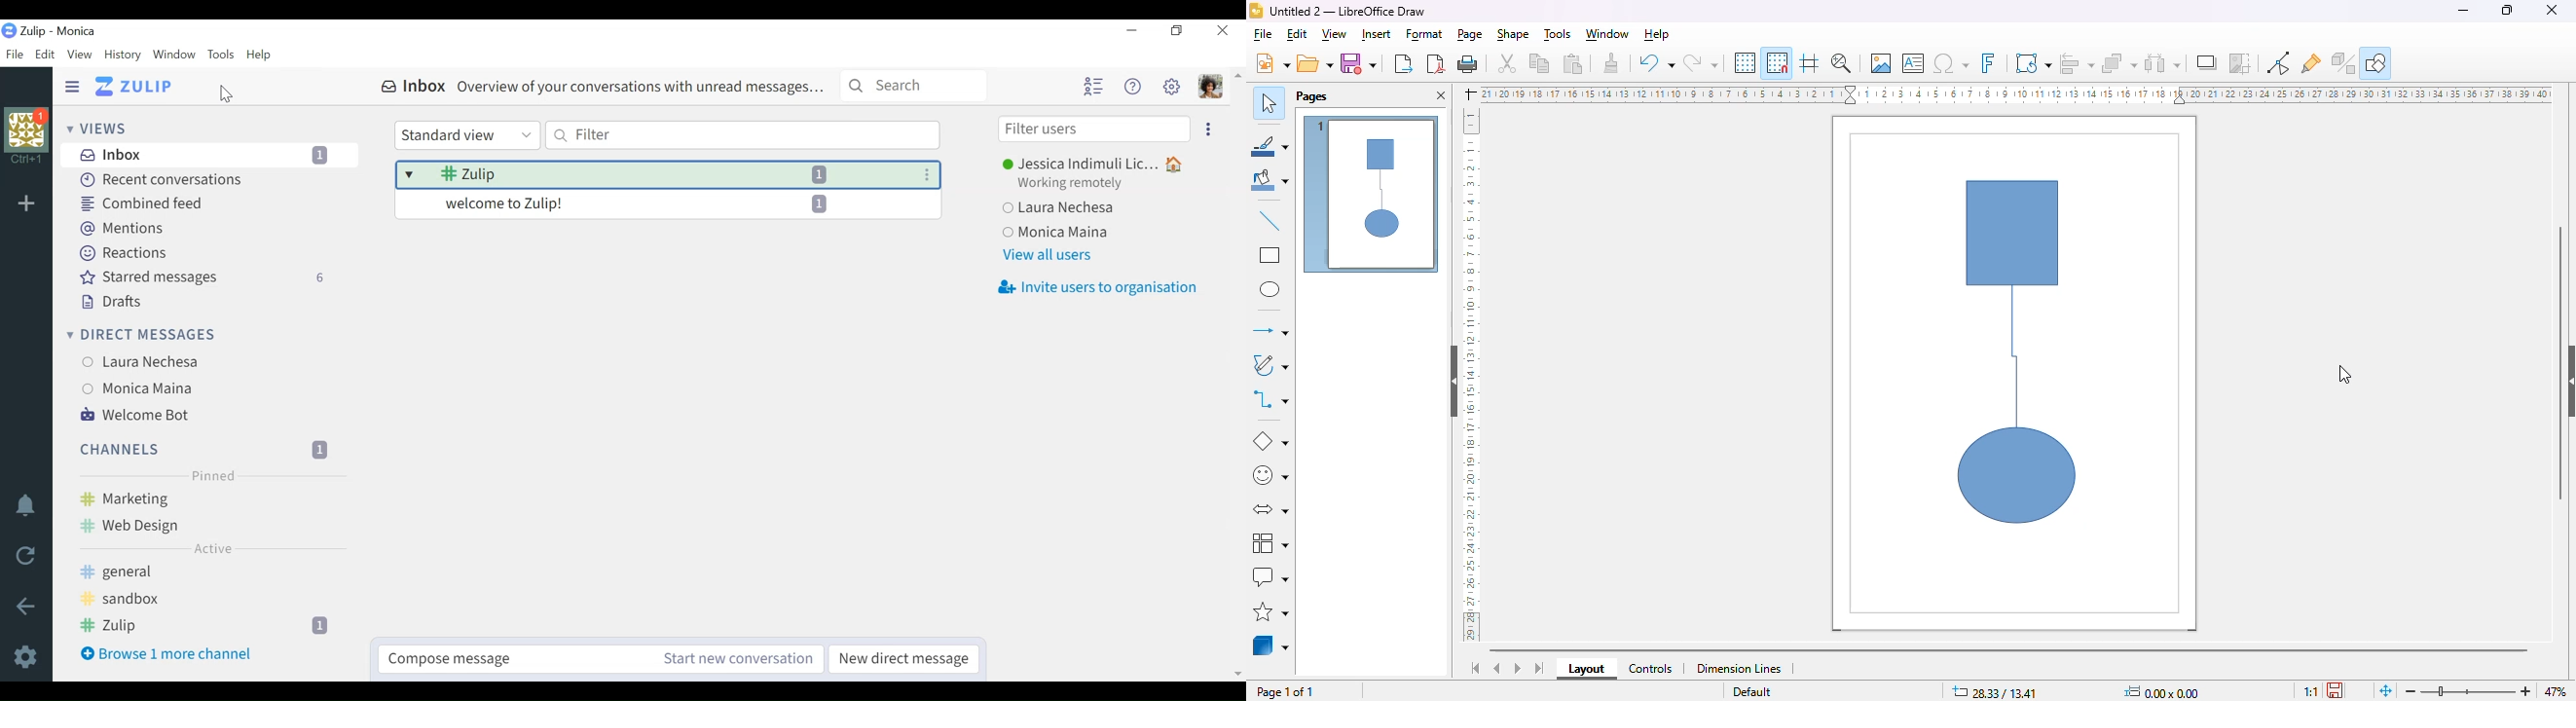 The image size is (2576, 728). Describe the element at coordinates (2378, 61) in the screenshot. I see `show draw functions` at that location.